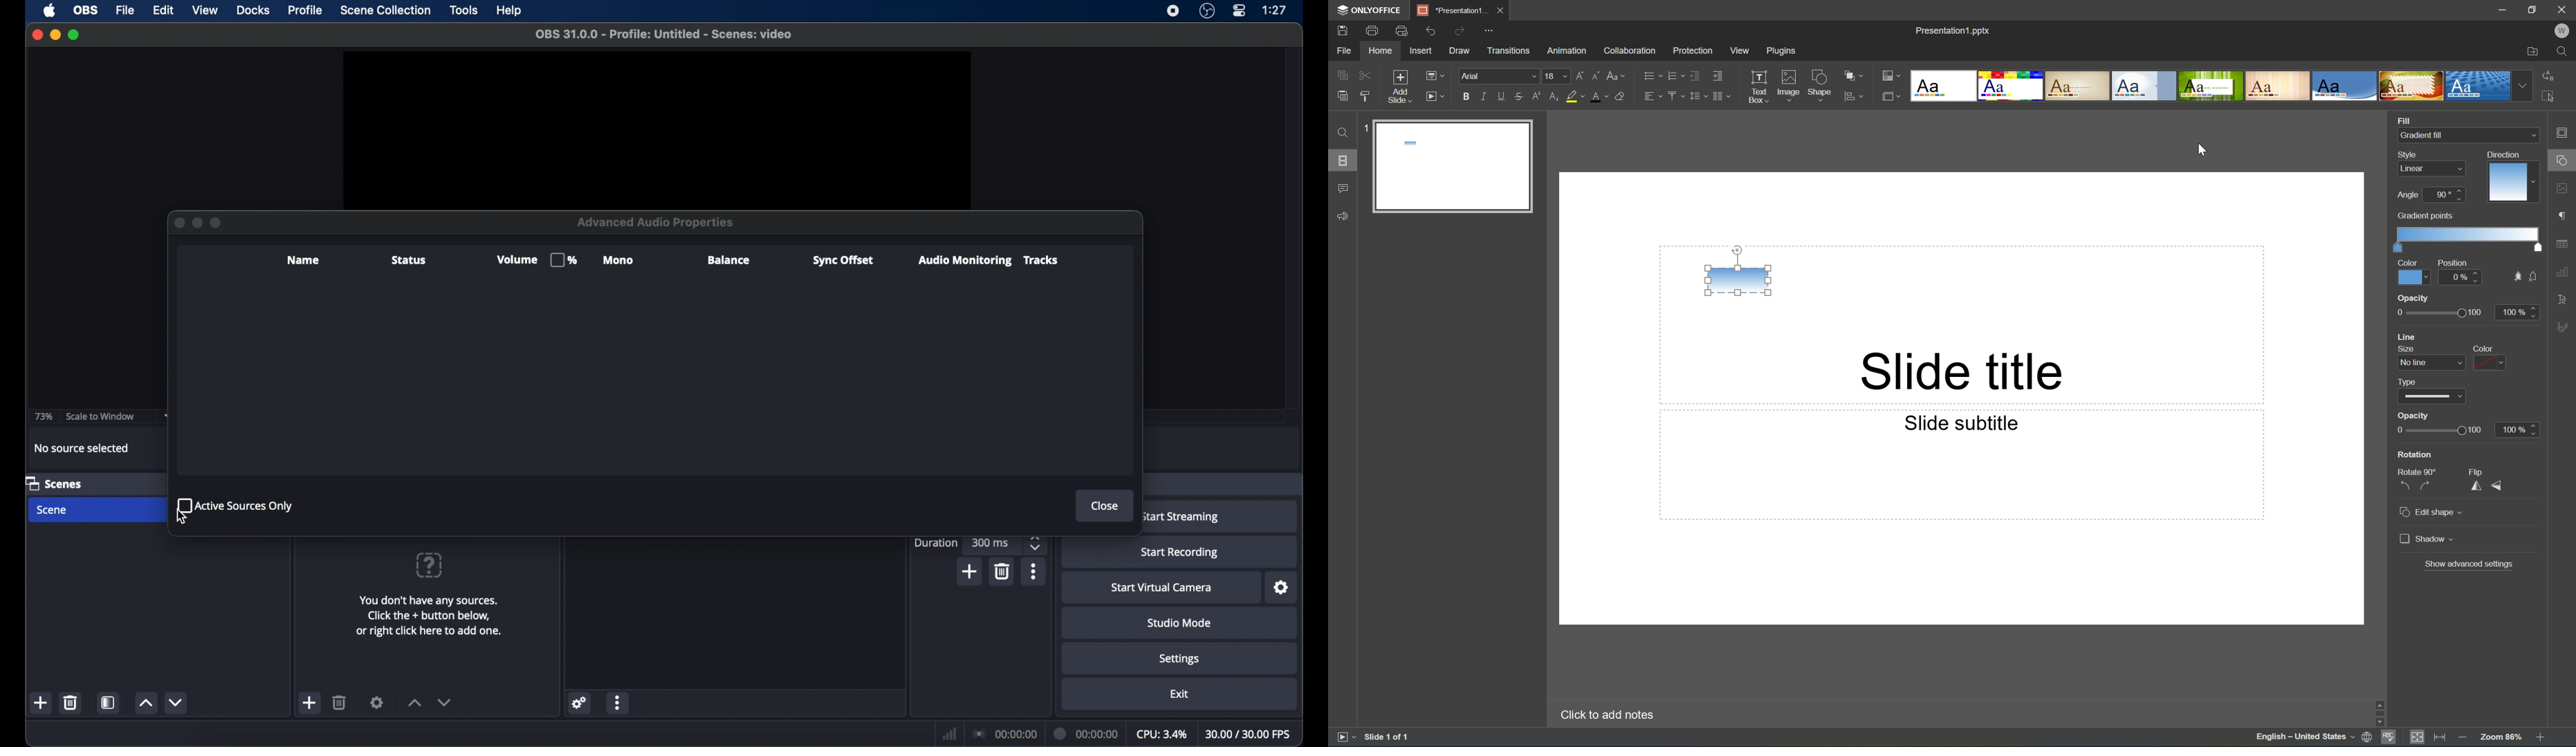 The image size is (2576, 756). Describe the element at coordinates (53, 510) in the screenshot. I see `scene` at that location.